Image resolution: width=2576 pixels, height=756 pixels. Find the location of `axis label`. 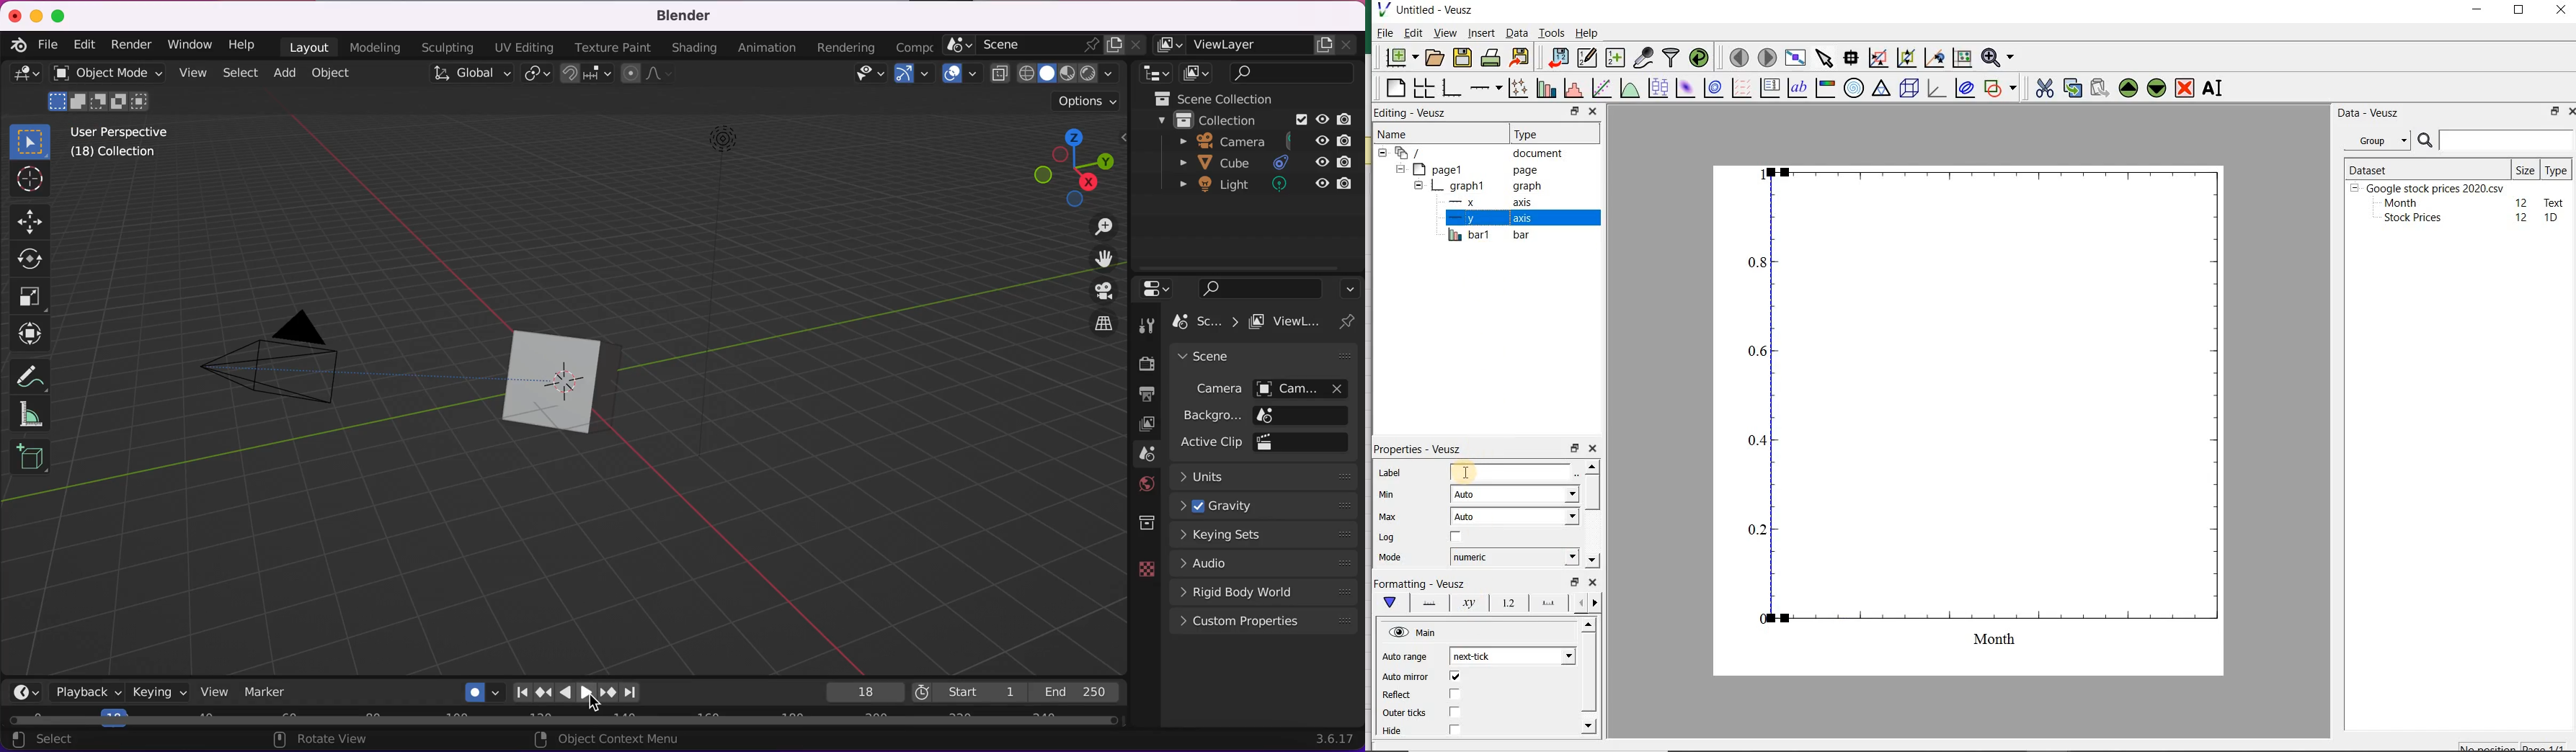

axis label is located at coordinates (1470, 603).